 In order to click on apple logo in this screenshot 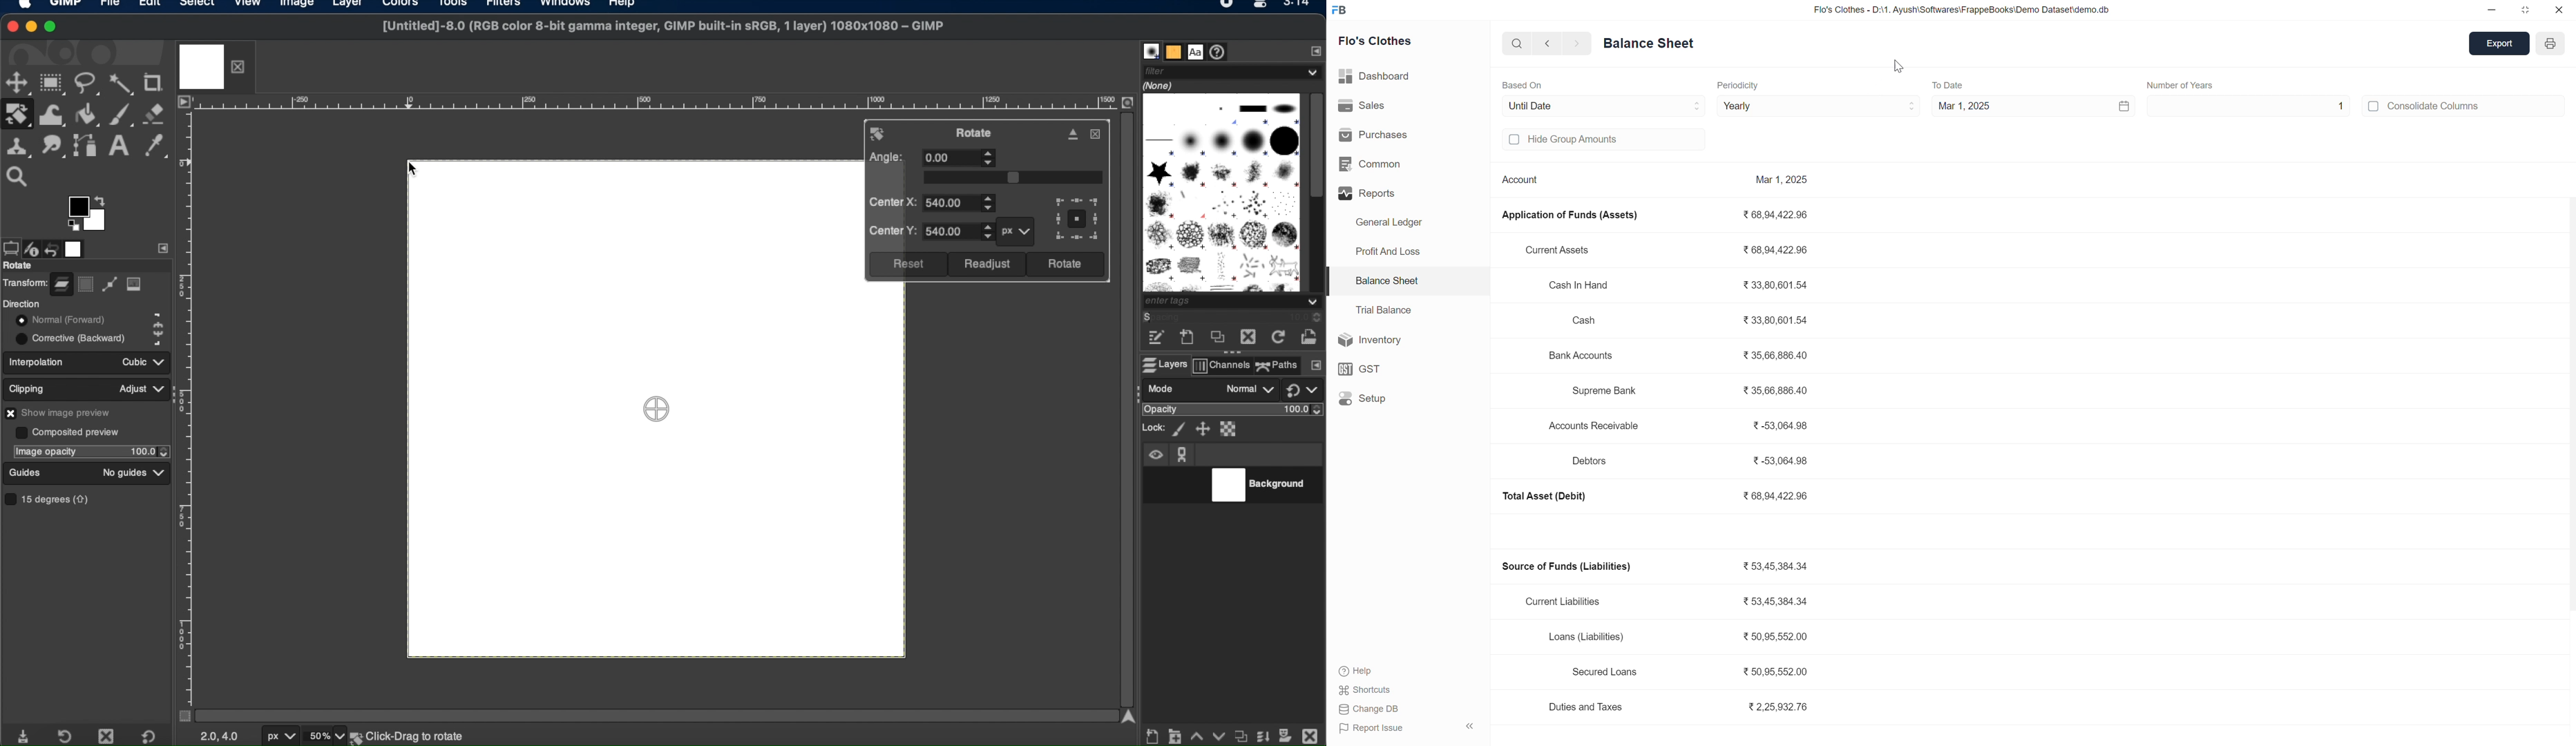, I will do `click(23, 7)`.